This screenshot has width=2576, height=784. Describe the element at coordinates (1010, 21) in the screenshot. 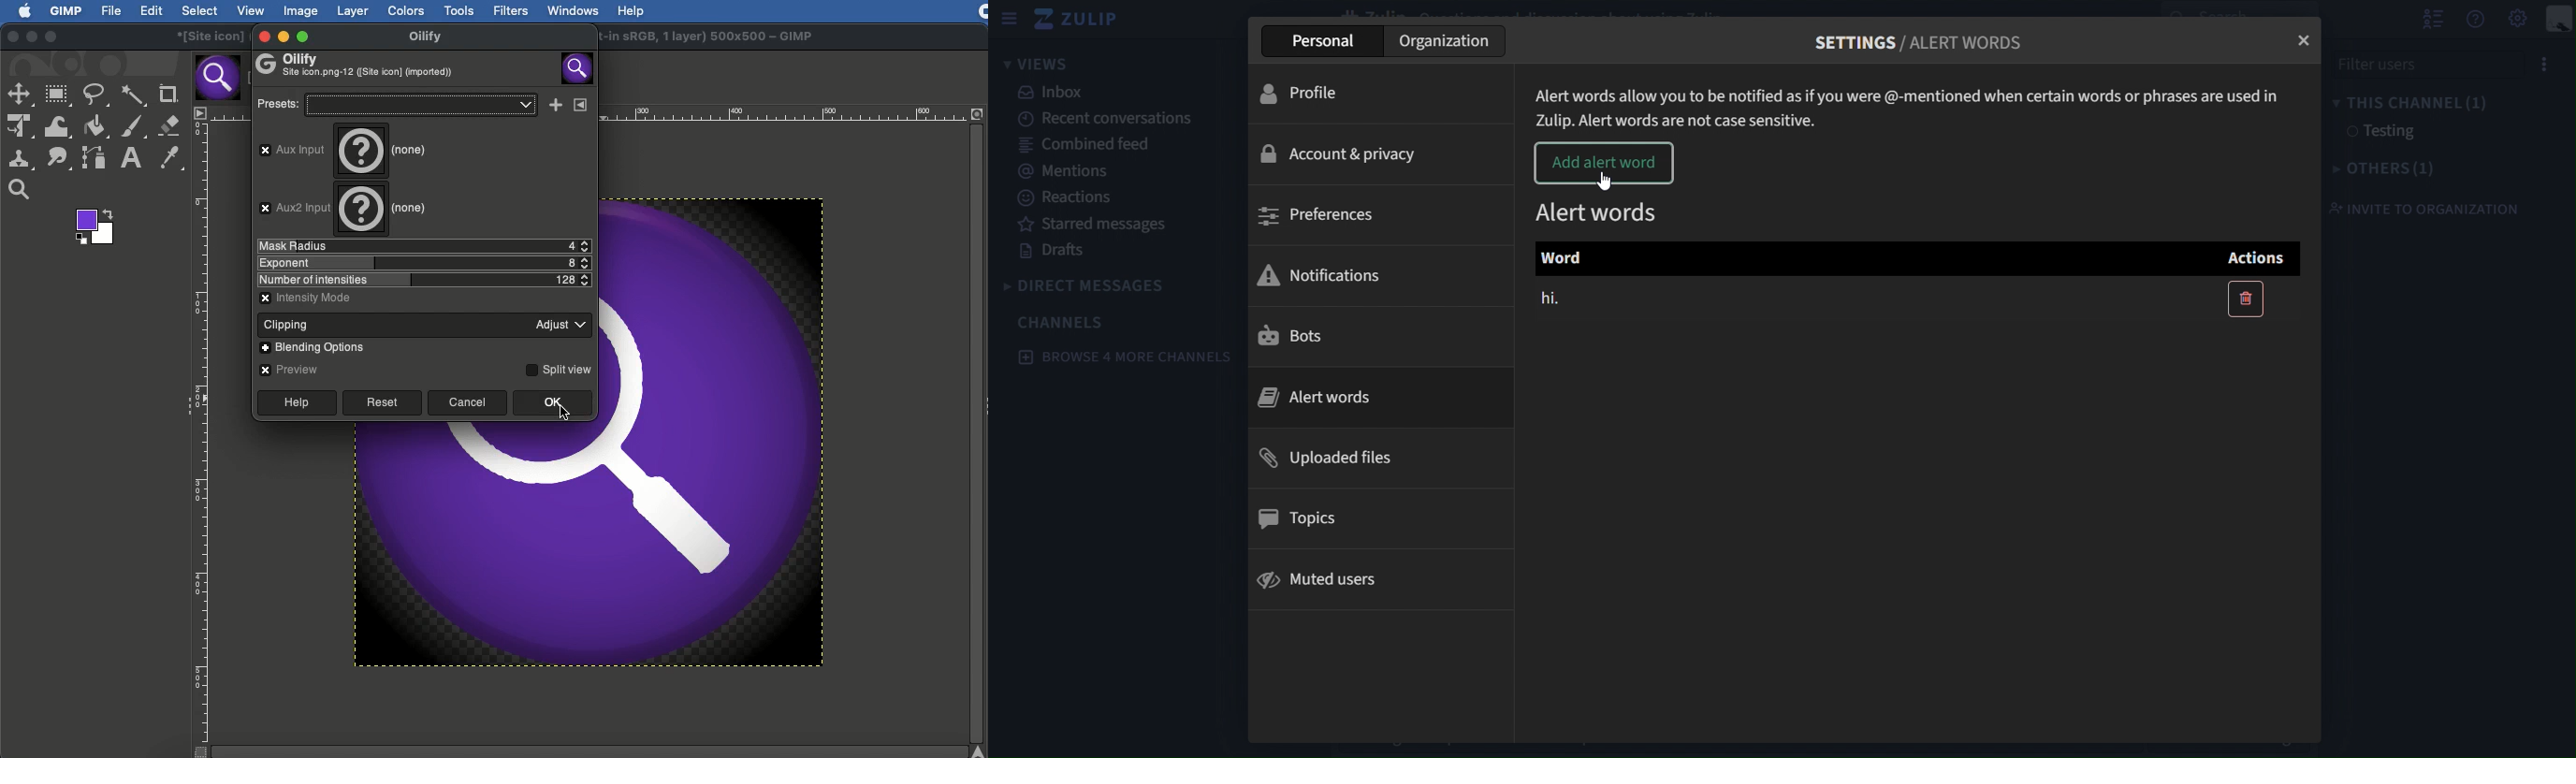

I see `hide sidebar` at that location.